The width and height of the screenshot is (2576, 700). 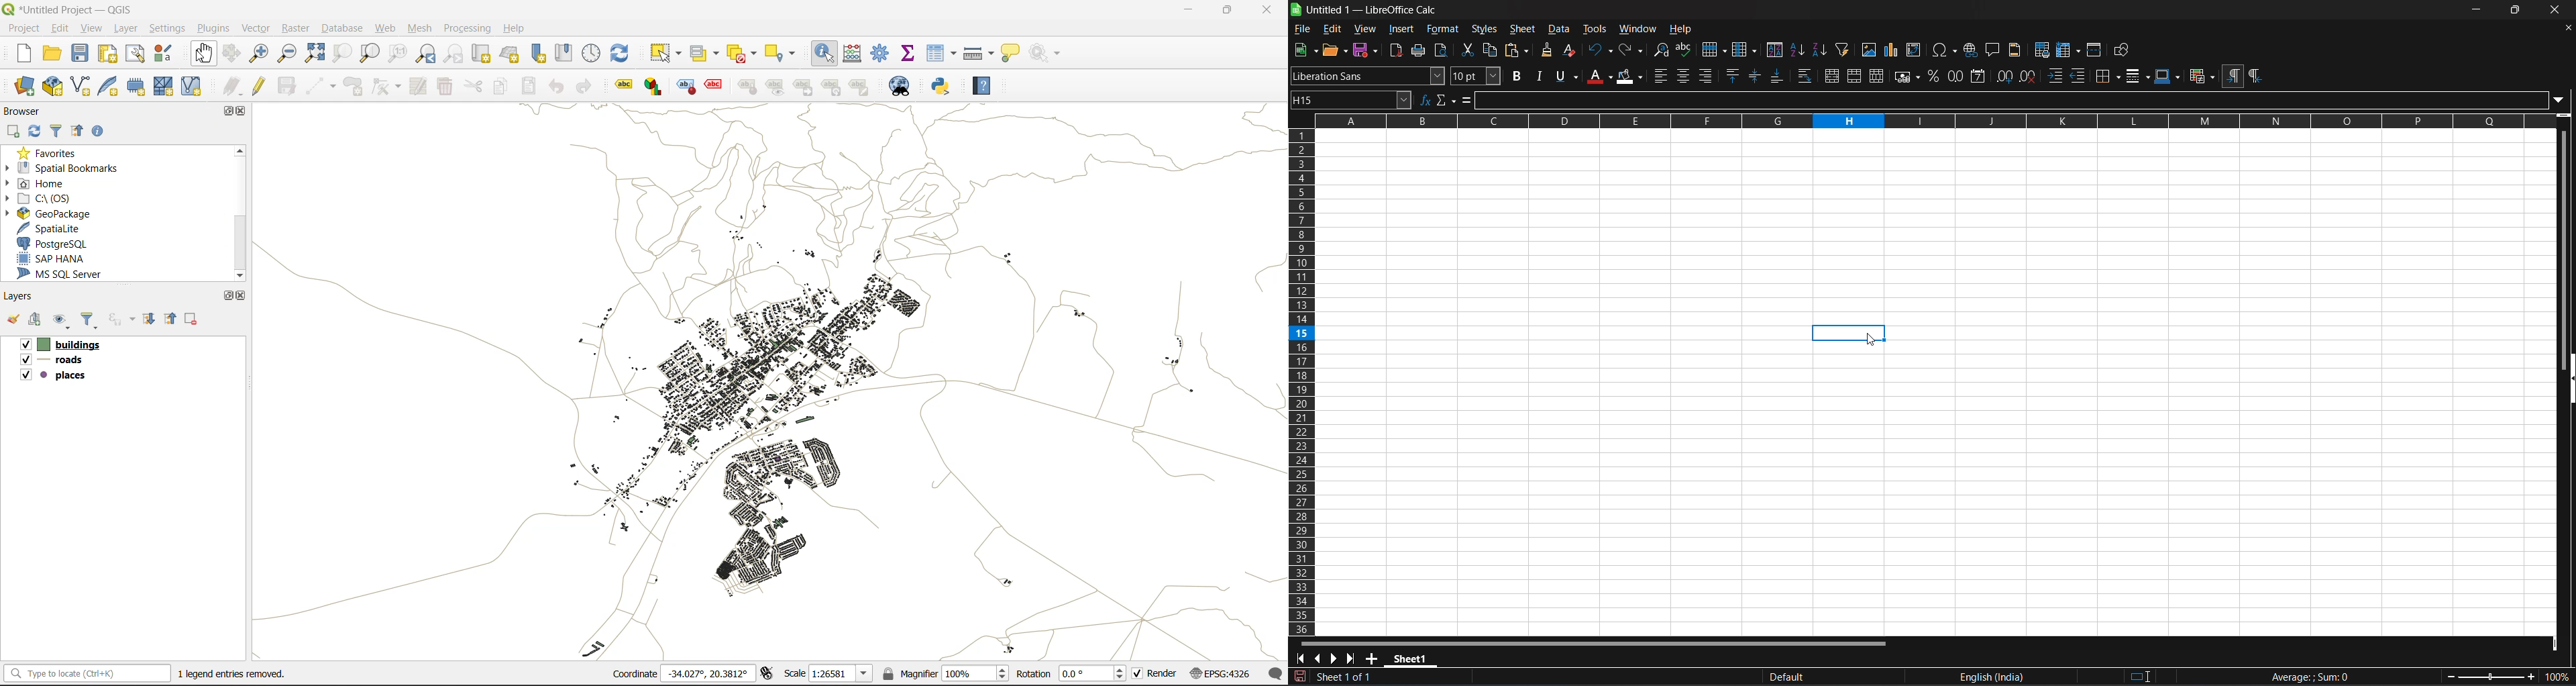 I want to click on copy, so click(x=500, y=87).